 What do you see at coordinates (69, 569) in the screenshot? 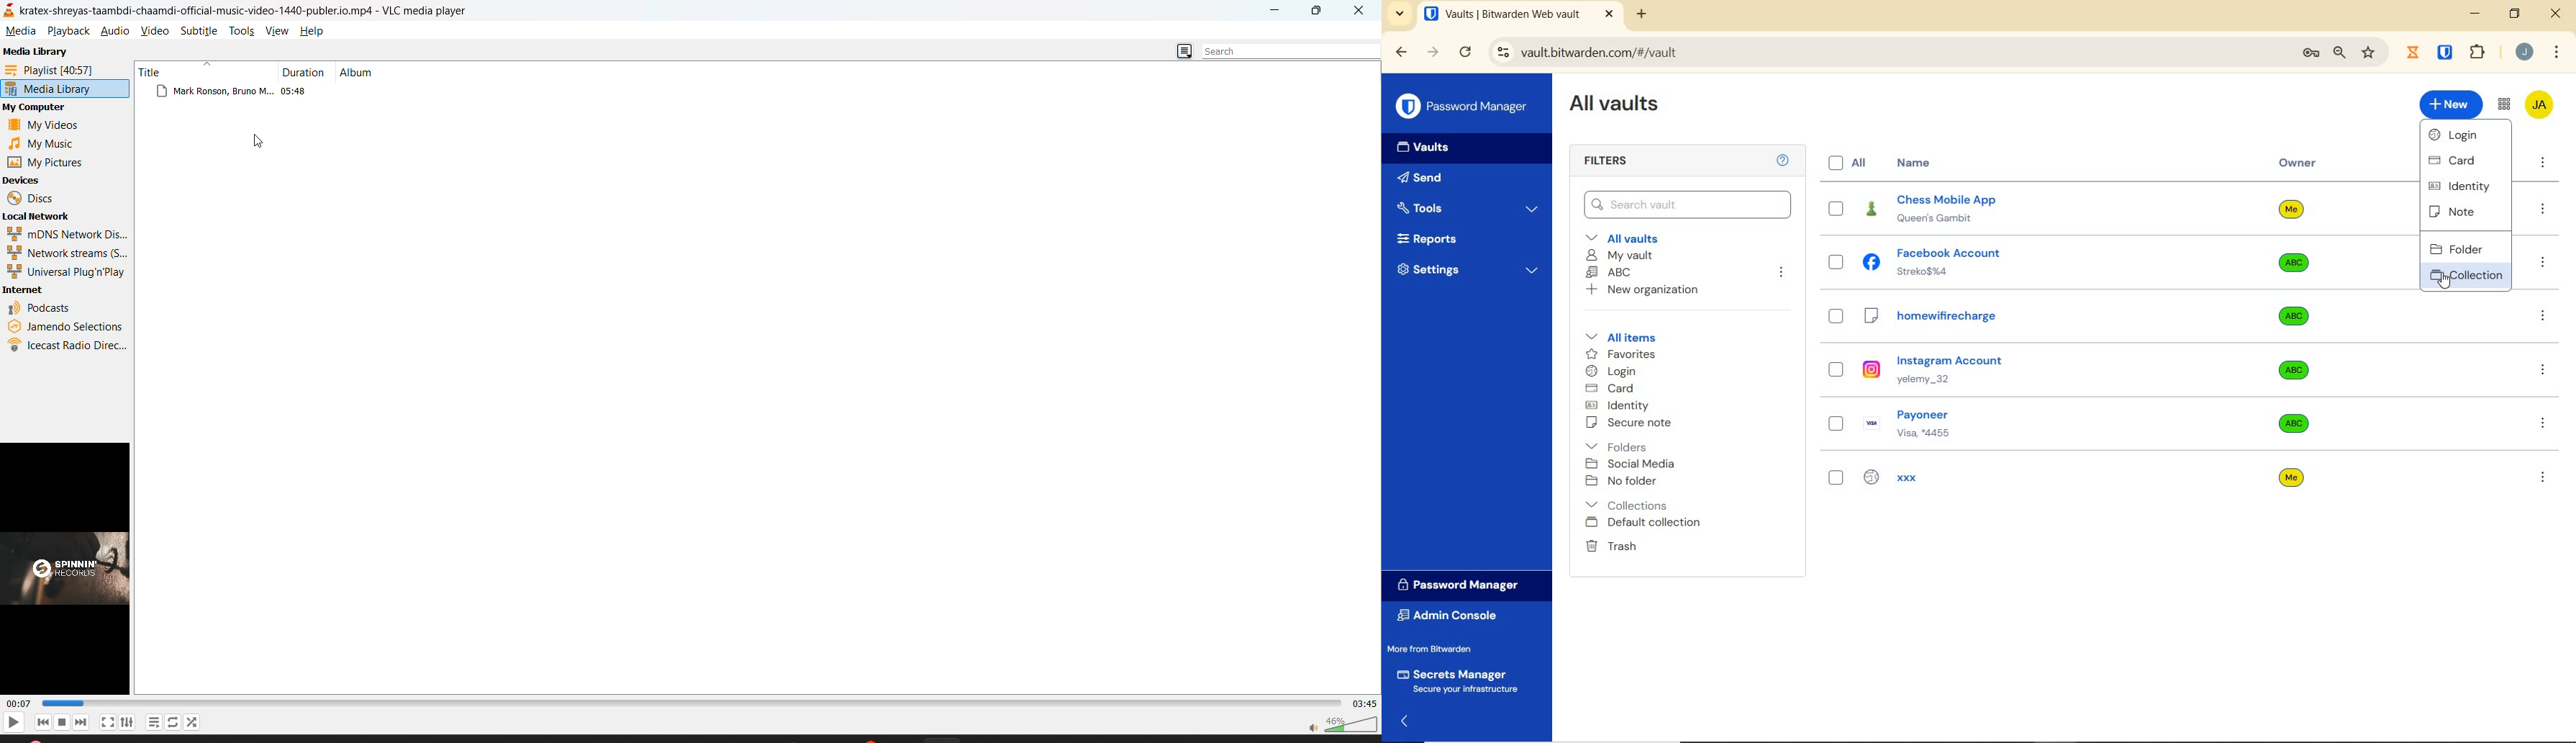
I see `thumbnail/preview` at bounding box center [69, 569].